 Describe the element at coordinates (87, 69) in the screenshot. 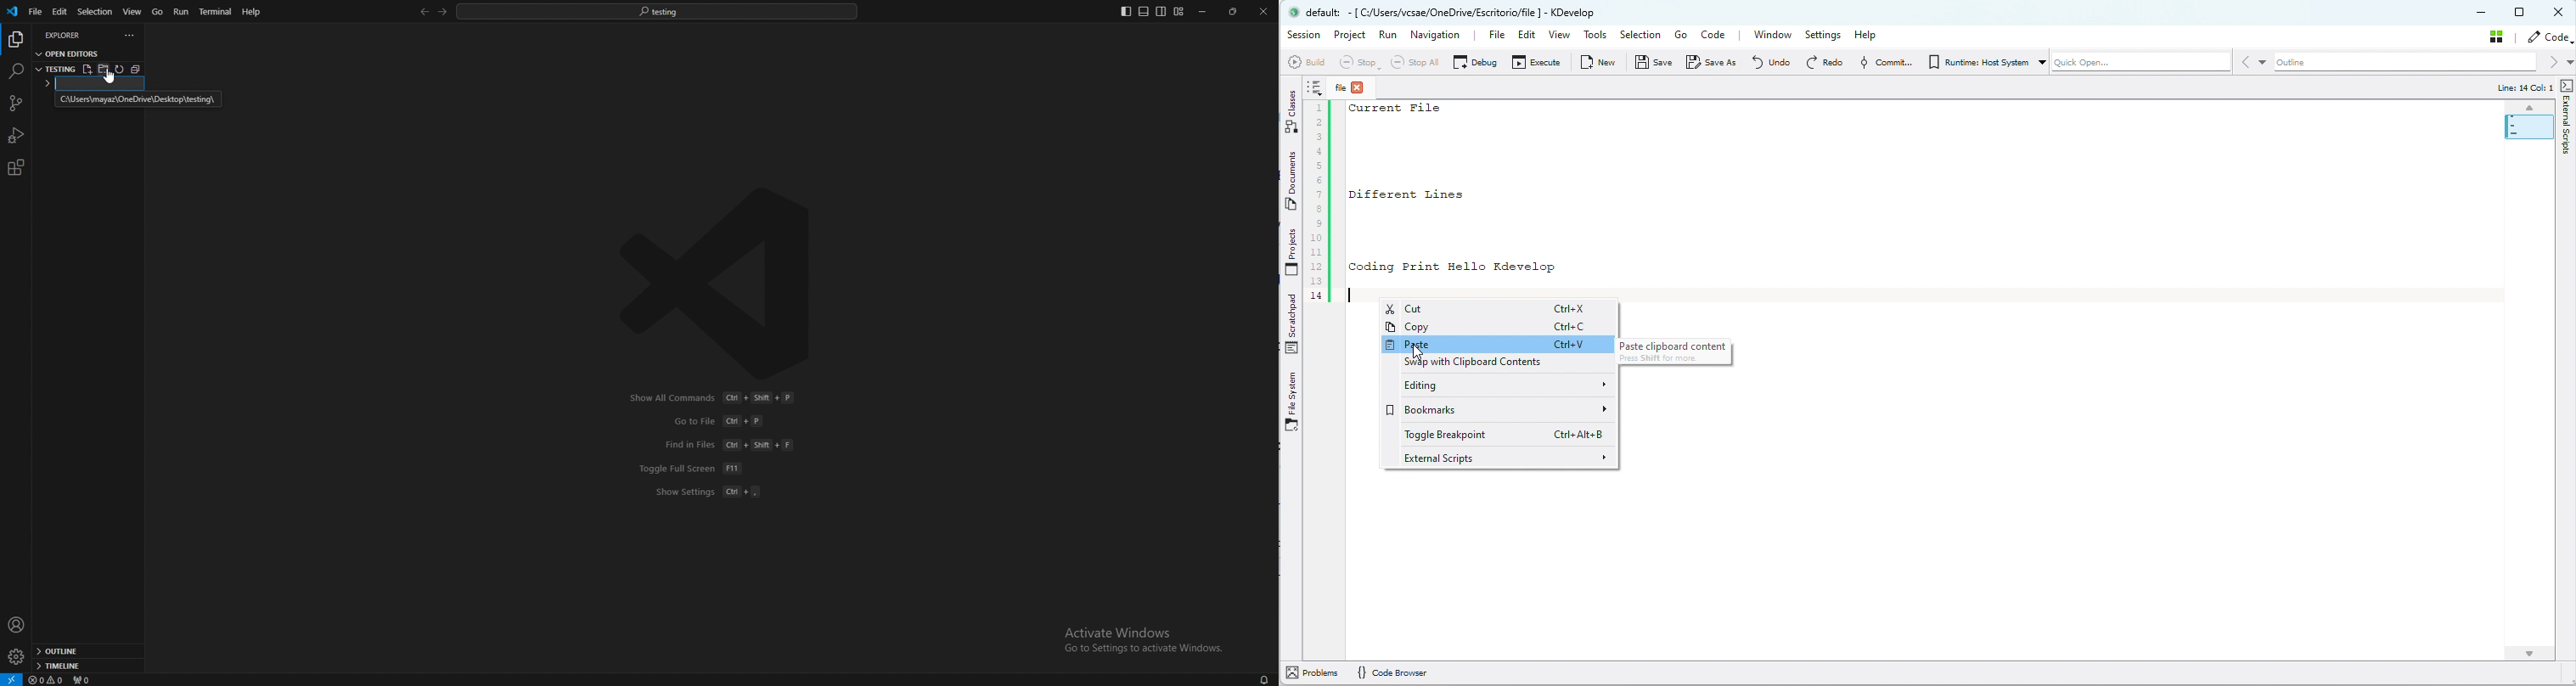

I see `new file` at that location.